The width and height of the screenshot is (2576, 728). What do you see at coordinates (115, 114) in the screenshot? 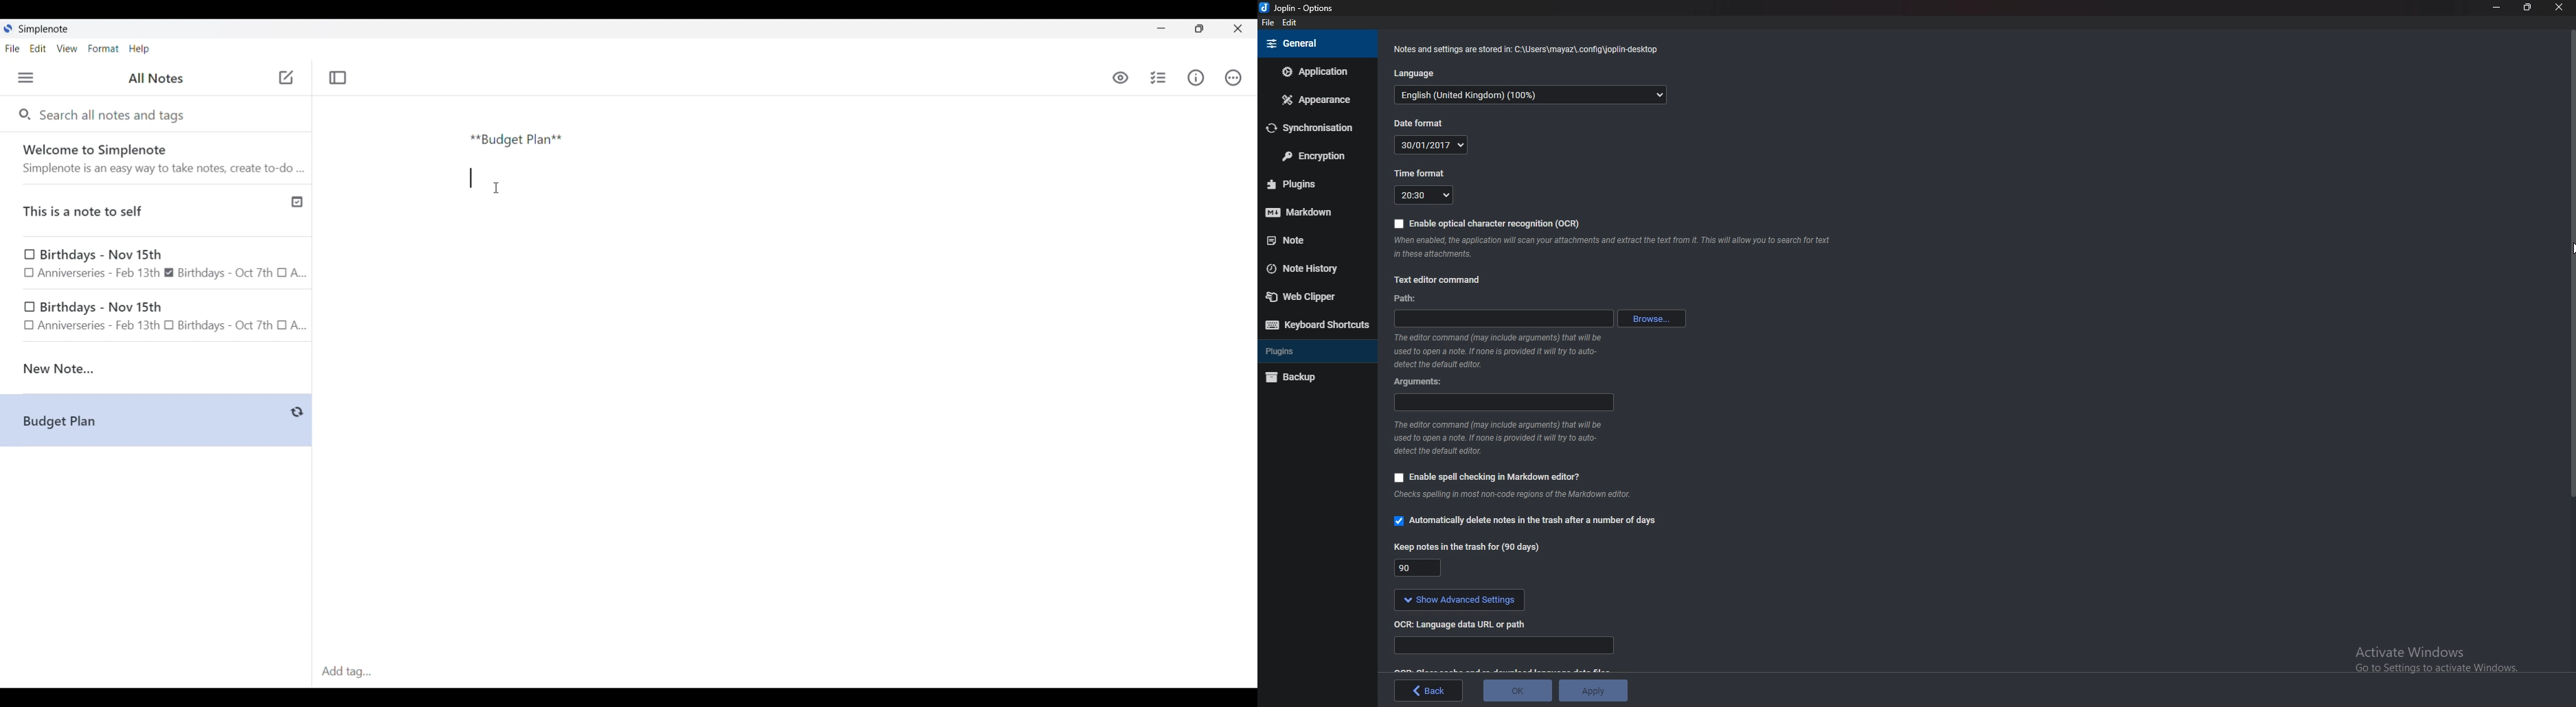
I see `Search all notes and tags` at bounding box center [115, 114].